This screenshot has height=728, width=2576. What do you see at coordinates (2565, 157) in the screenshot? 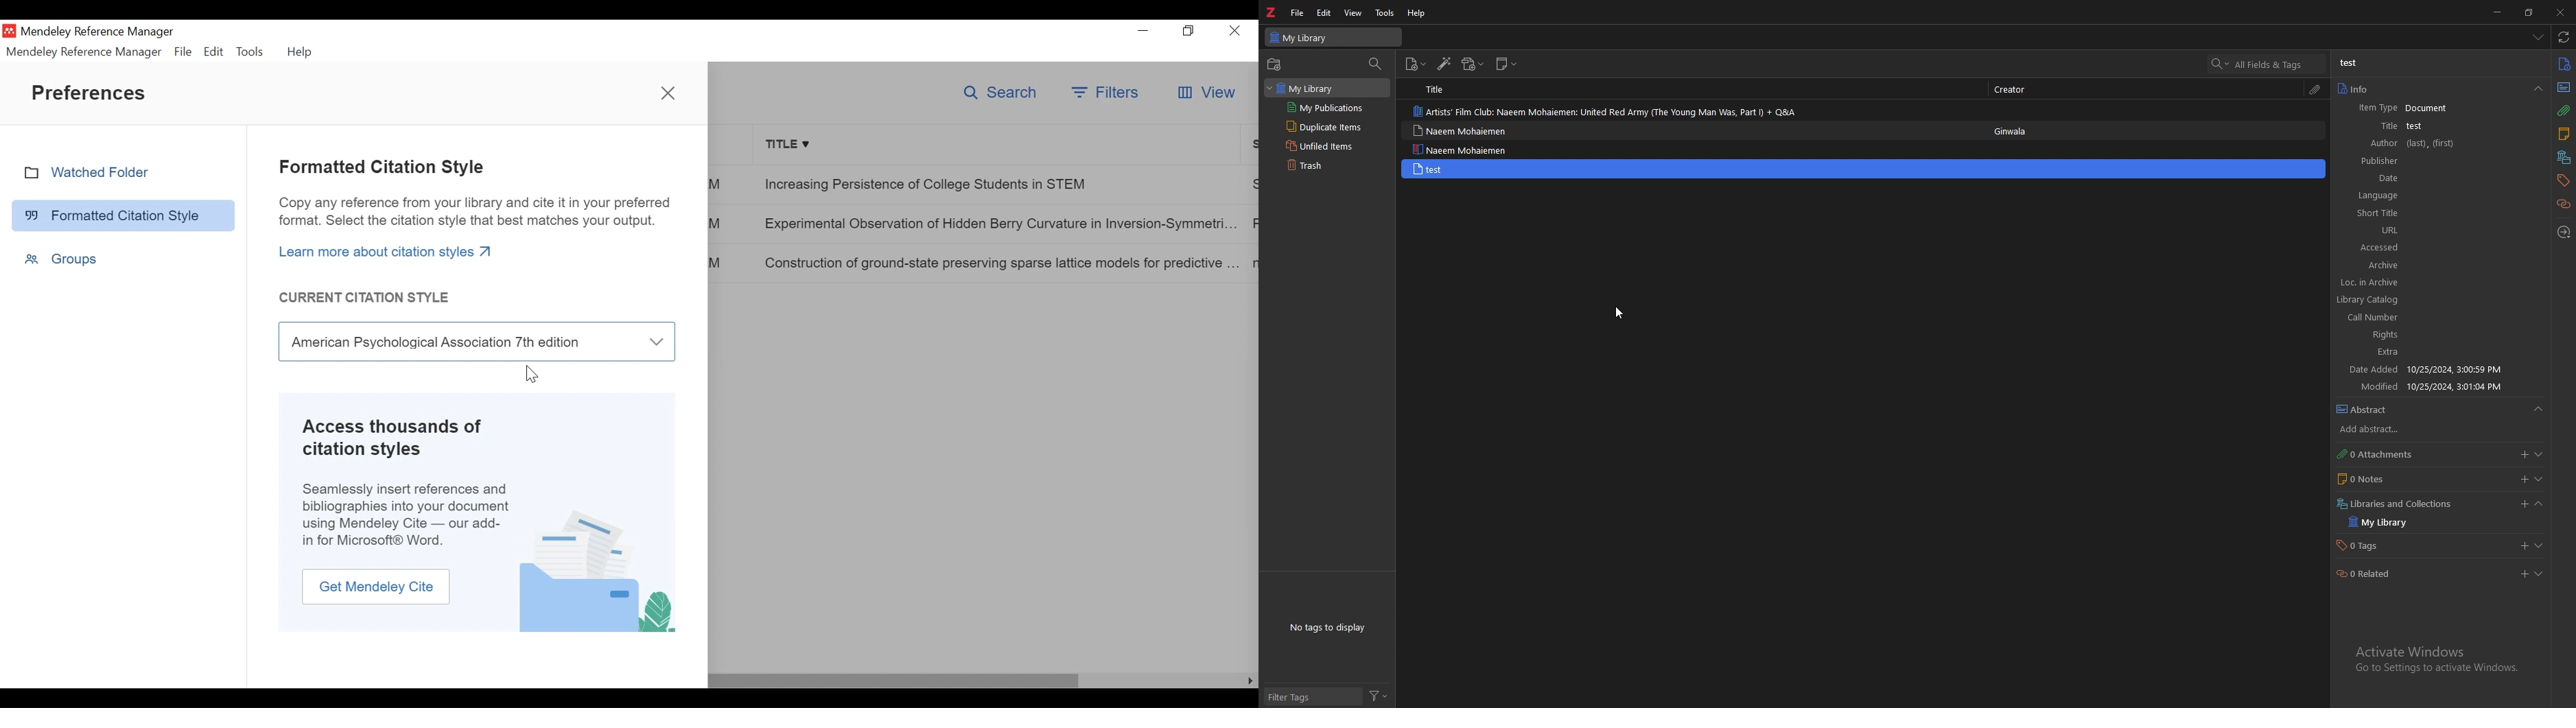
I see `libraries and collections` at bounding box center [2565, 157].